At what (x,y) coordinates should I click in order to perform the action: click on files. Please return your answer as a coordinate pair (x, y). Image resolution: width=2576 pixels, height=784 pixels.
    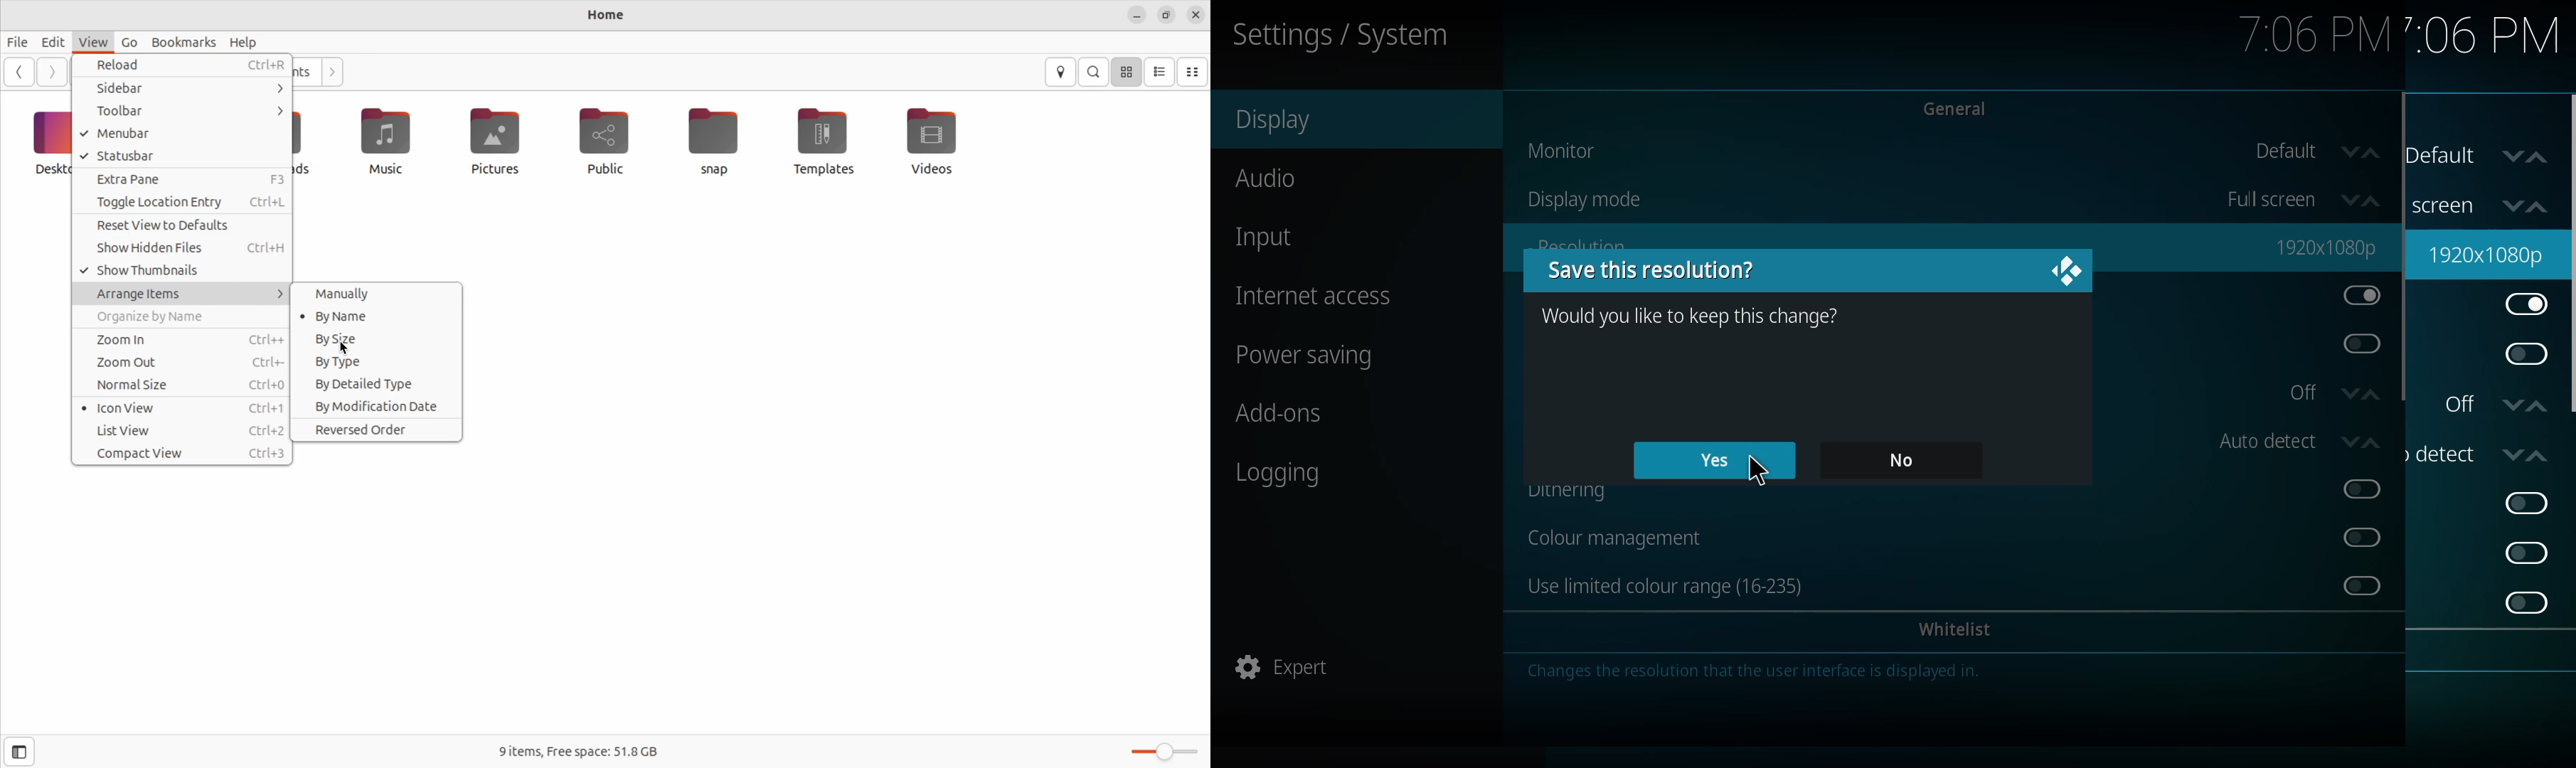
    Looking at the image, I should click on (19, 41).